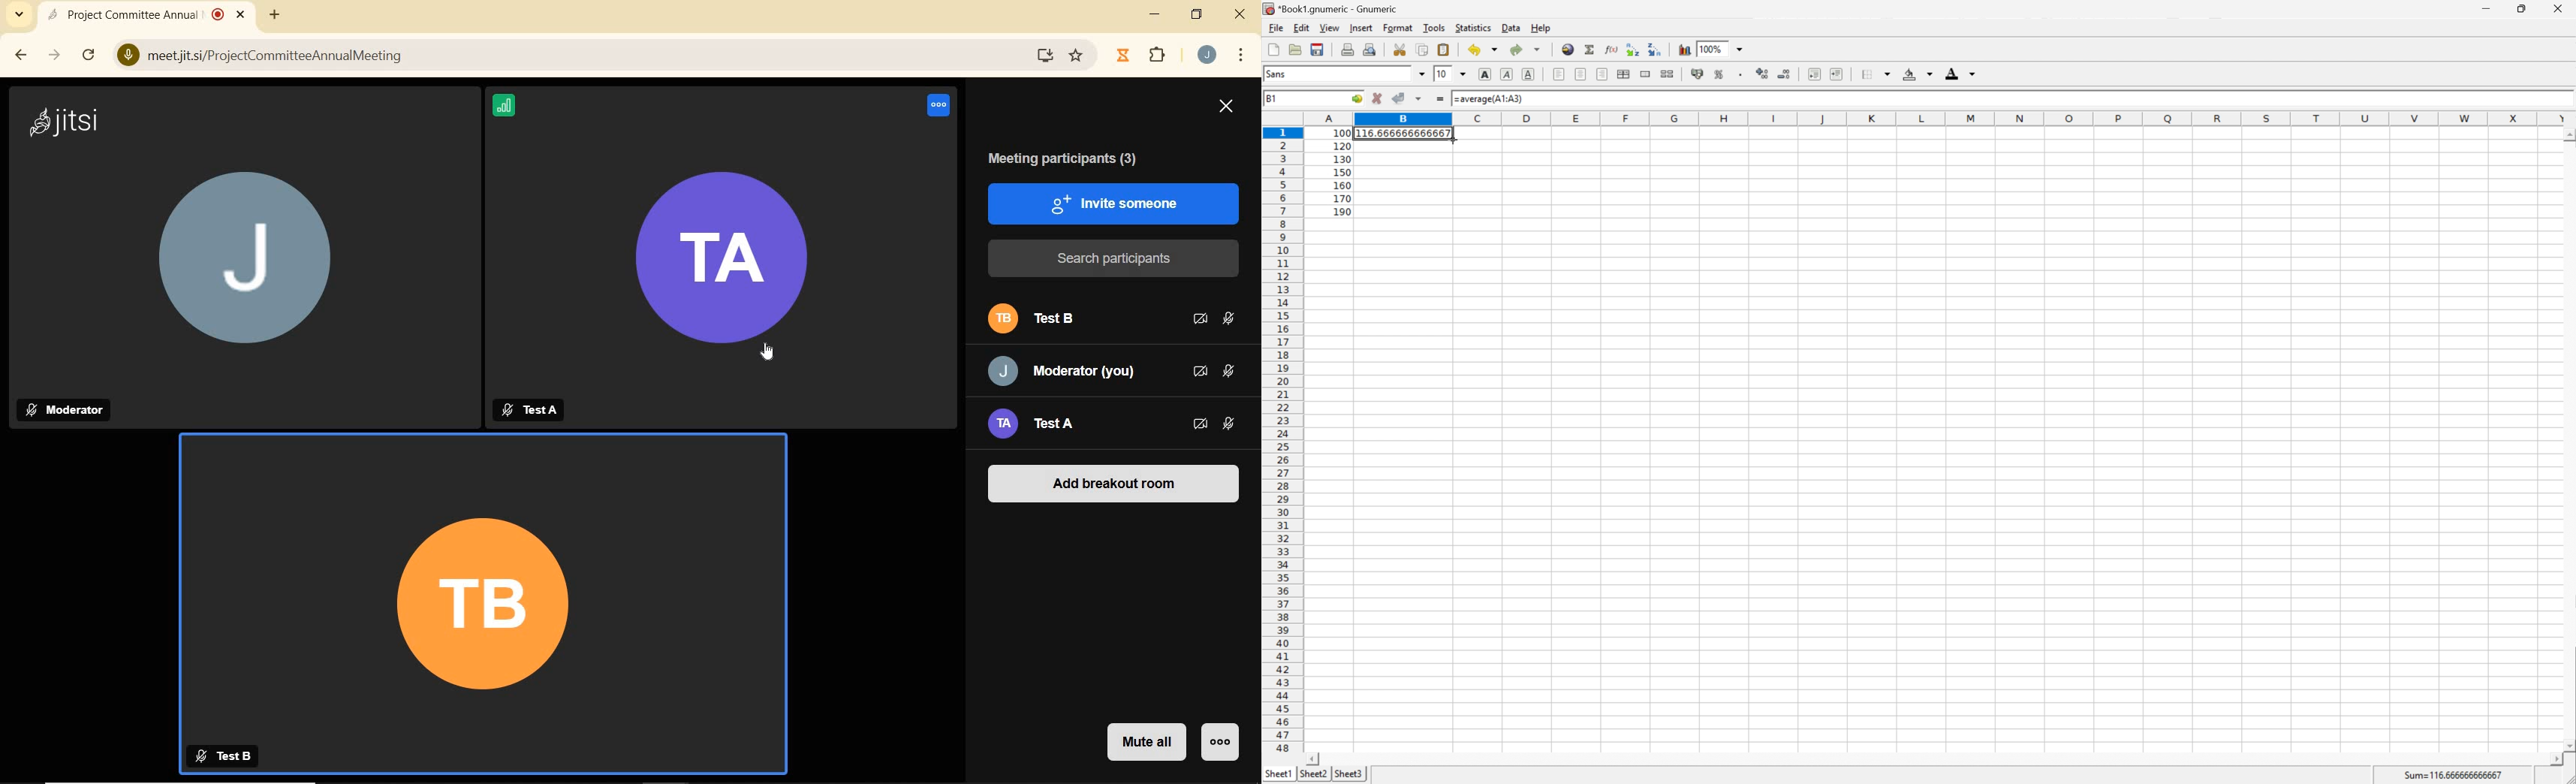  Describe the element at coordinates (1401, 98) in the screenshot. I see `Accept changes` at that location.